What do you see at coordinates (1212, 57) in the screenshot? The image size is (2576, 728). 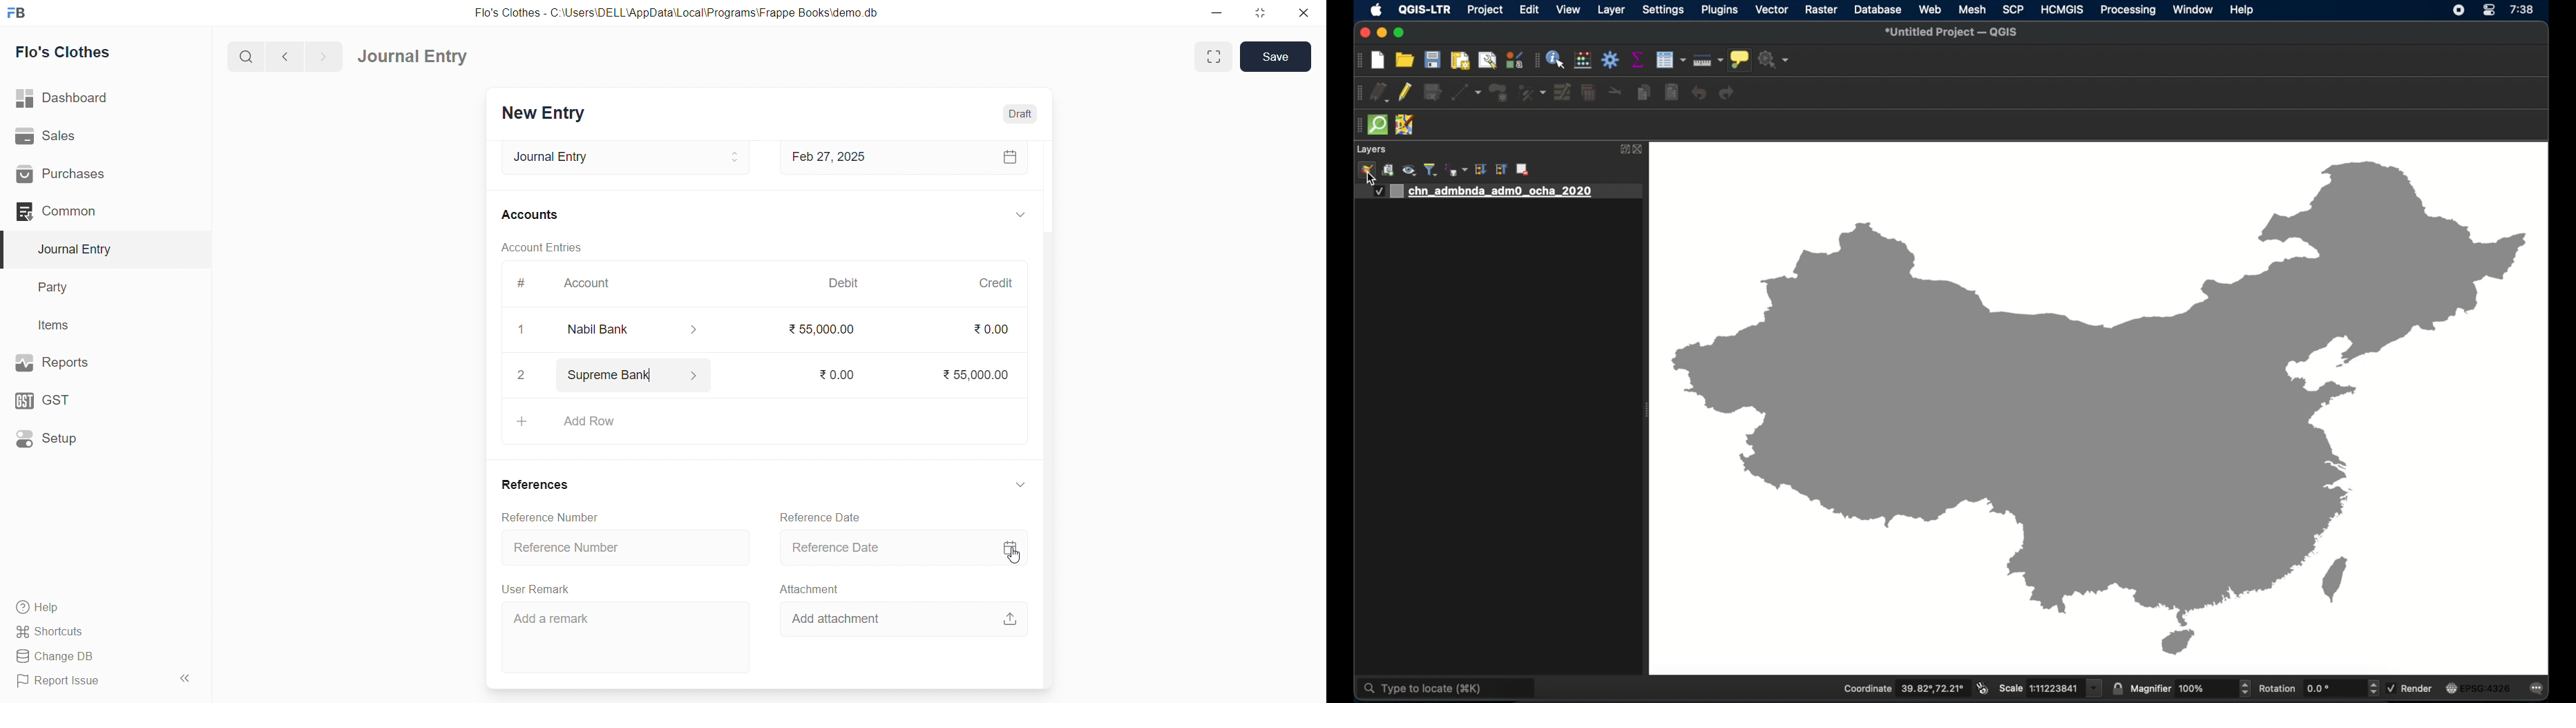 I see `Fit window` at bounding box center [1212, 57].